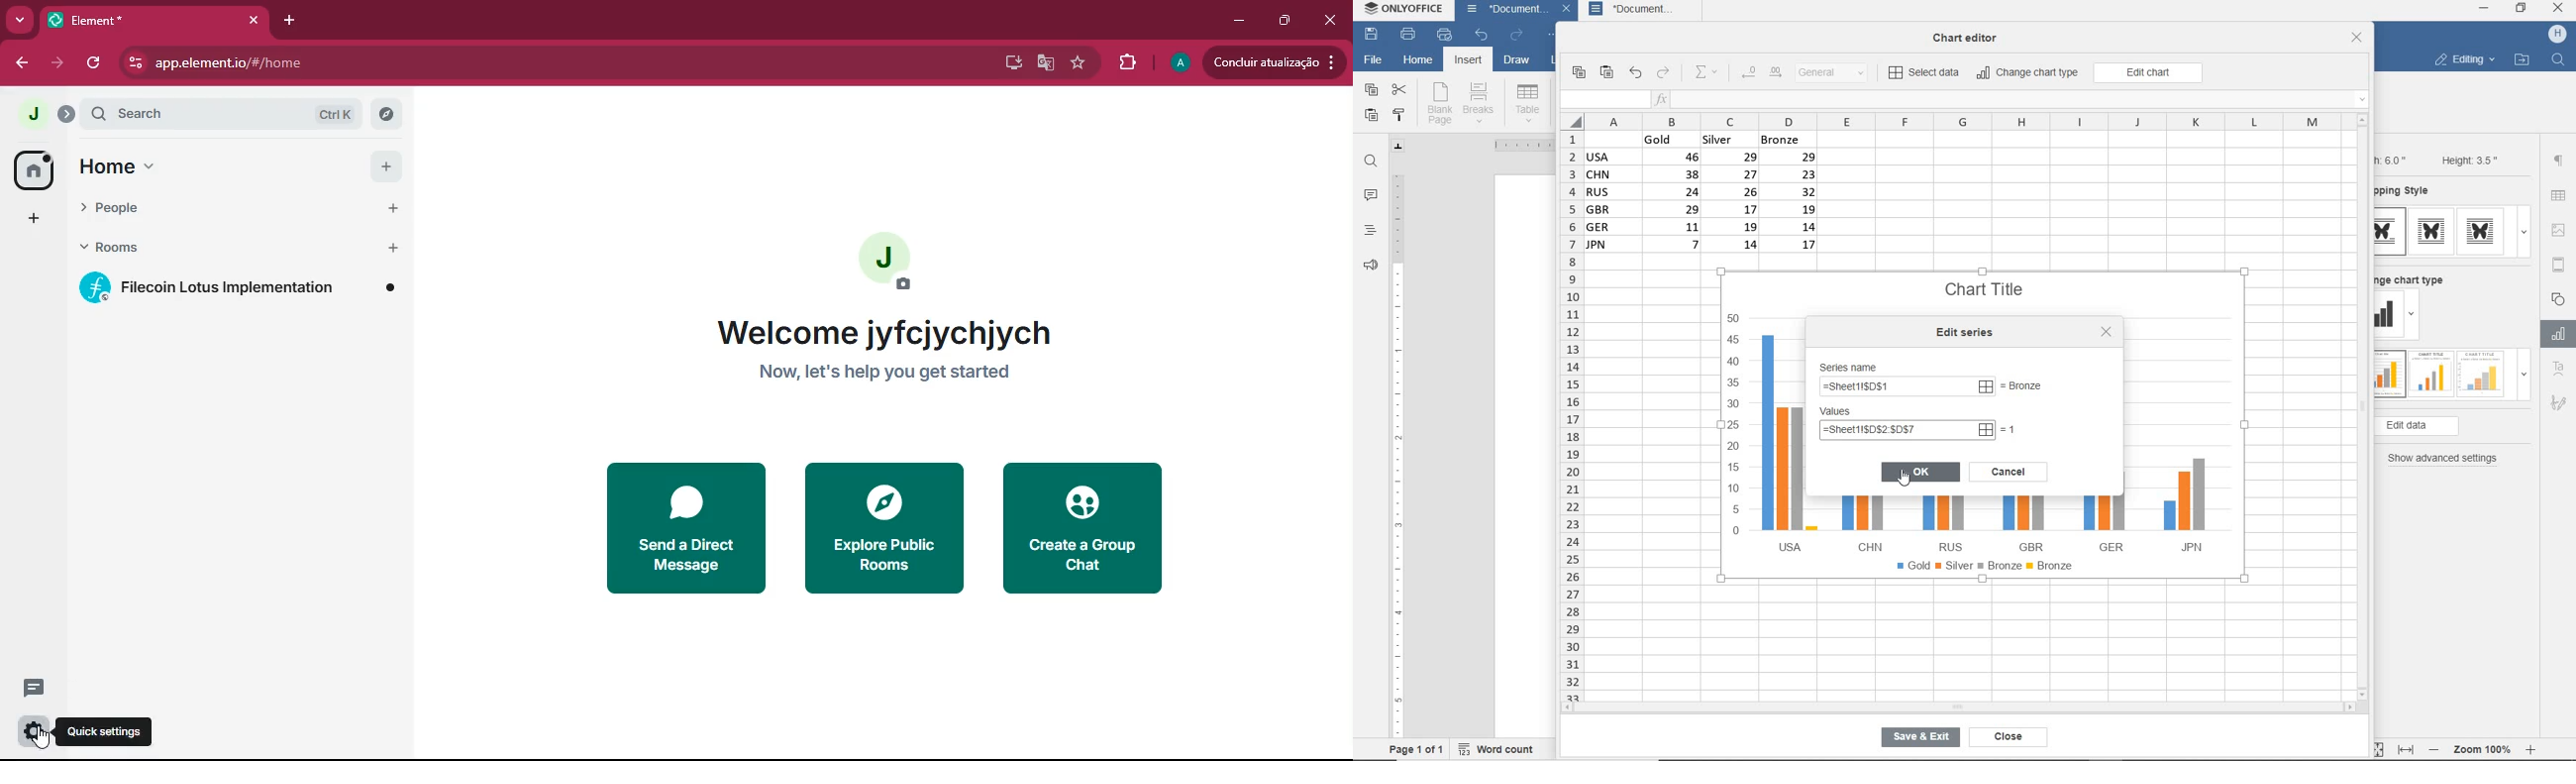 This screenshot has width=2576, height=784. I want to click on shape, so click(2561, 298).